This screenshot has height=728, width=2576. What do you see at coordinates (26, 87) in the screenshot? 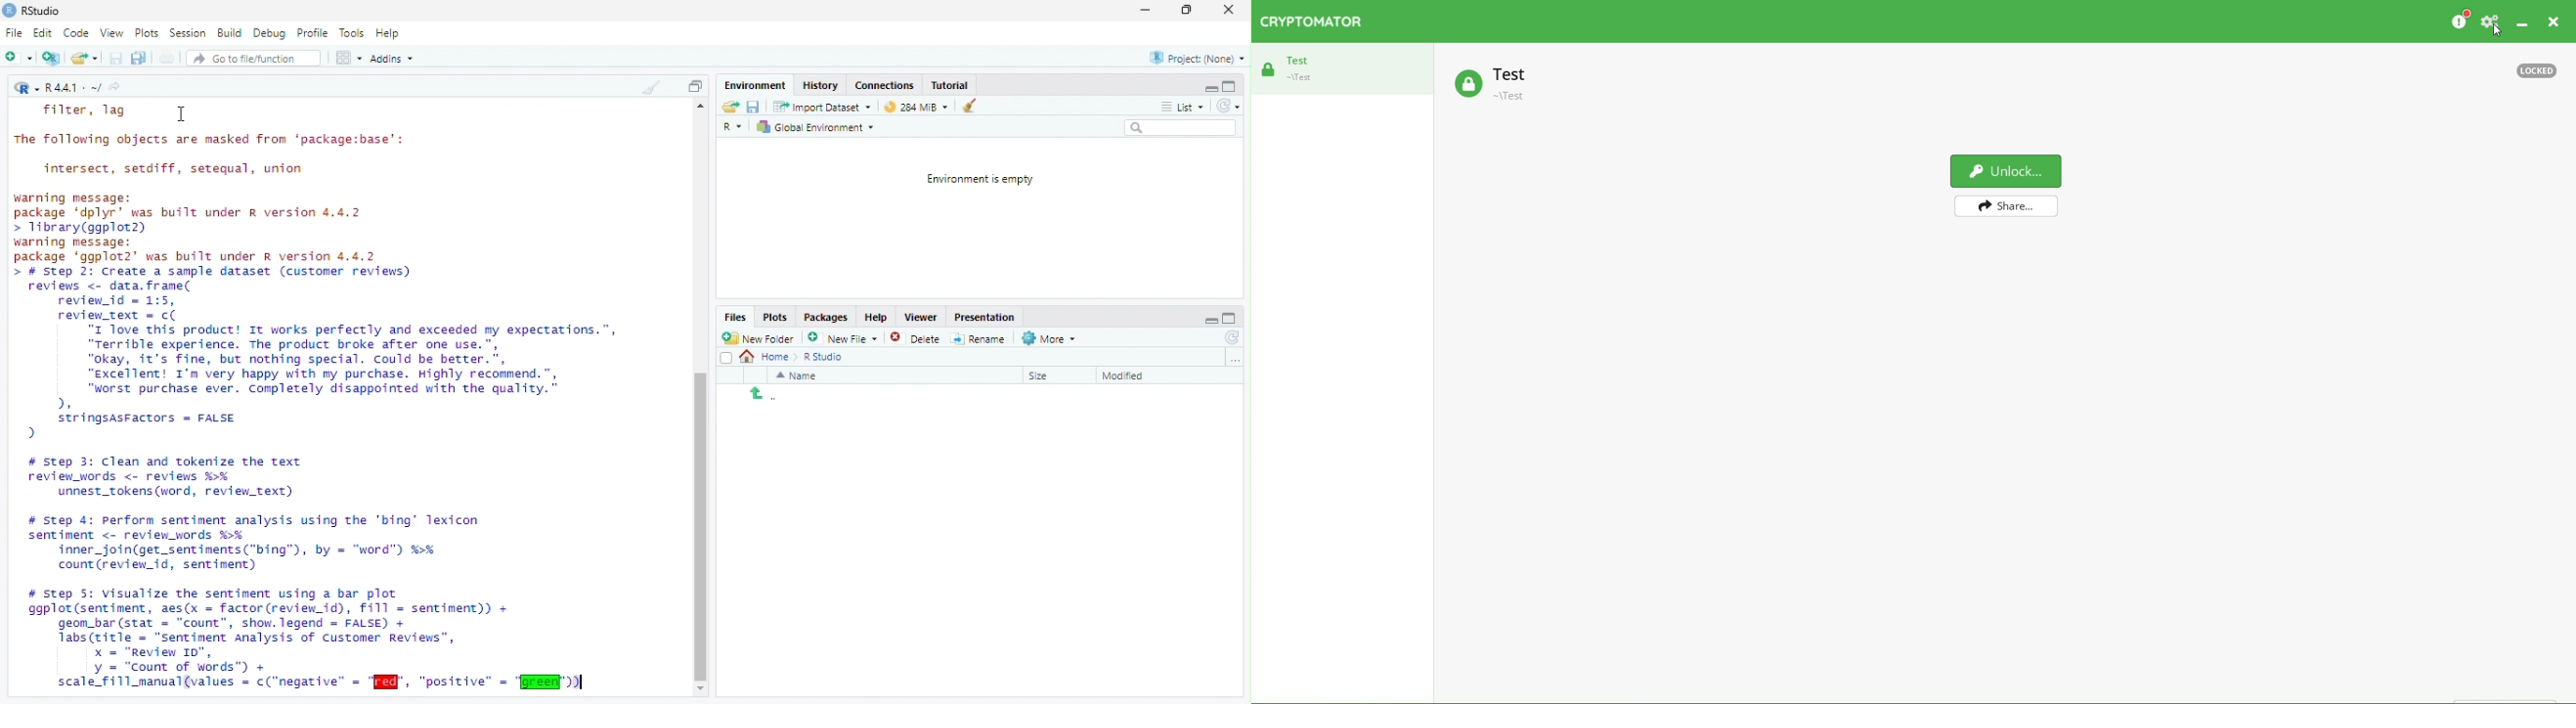
I see `R` at bounding box center [26, 87].